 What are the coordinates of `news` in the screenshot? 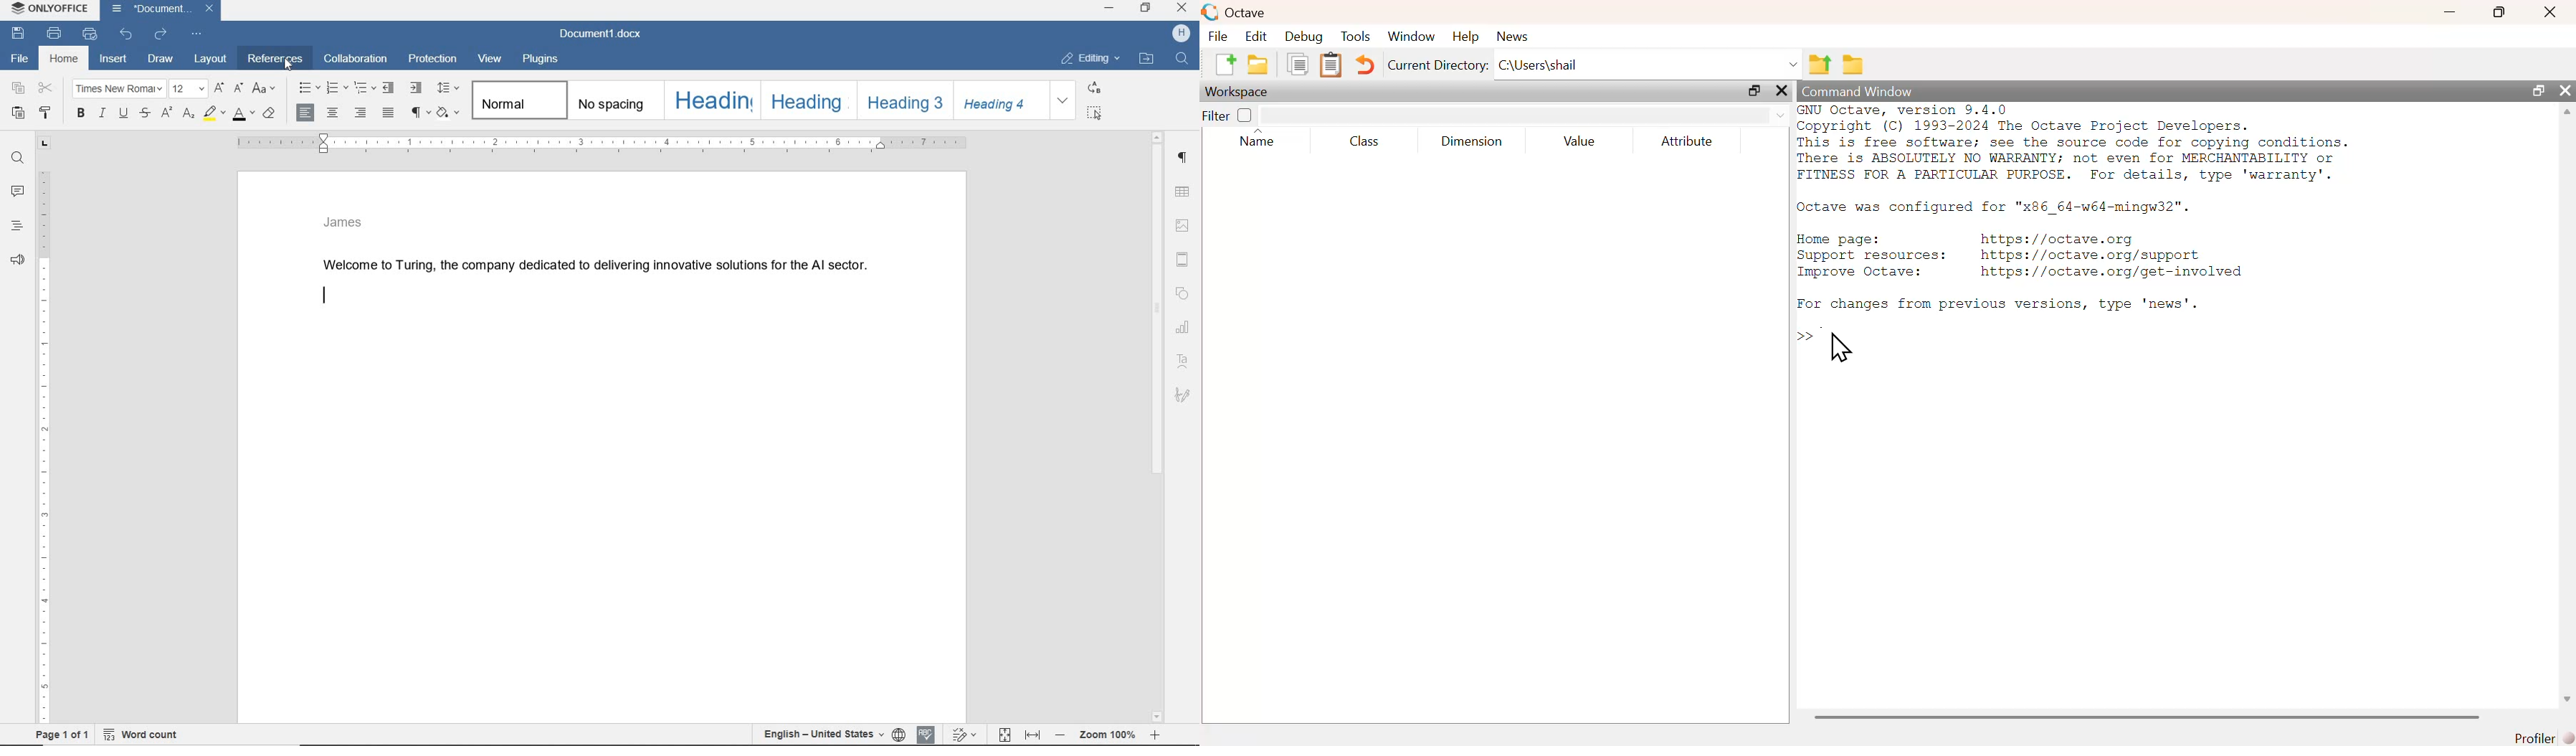 It's located at (1513, 37).